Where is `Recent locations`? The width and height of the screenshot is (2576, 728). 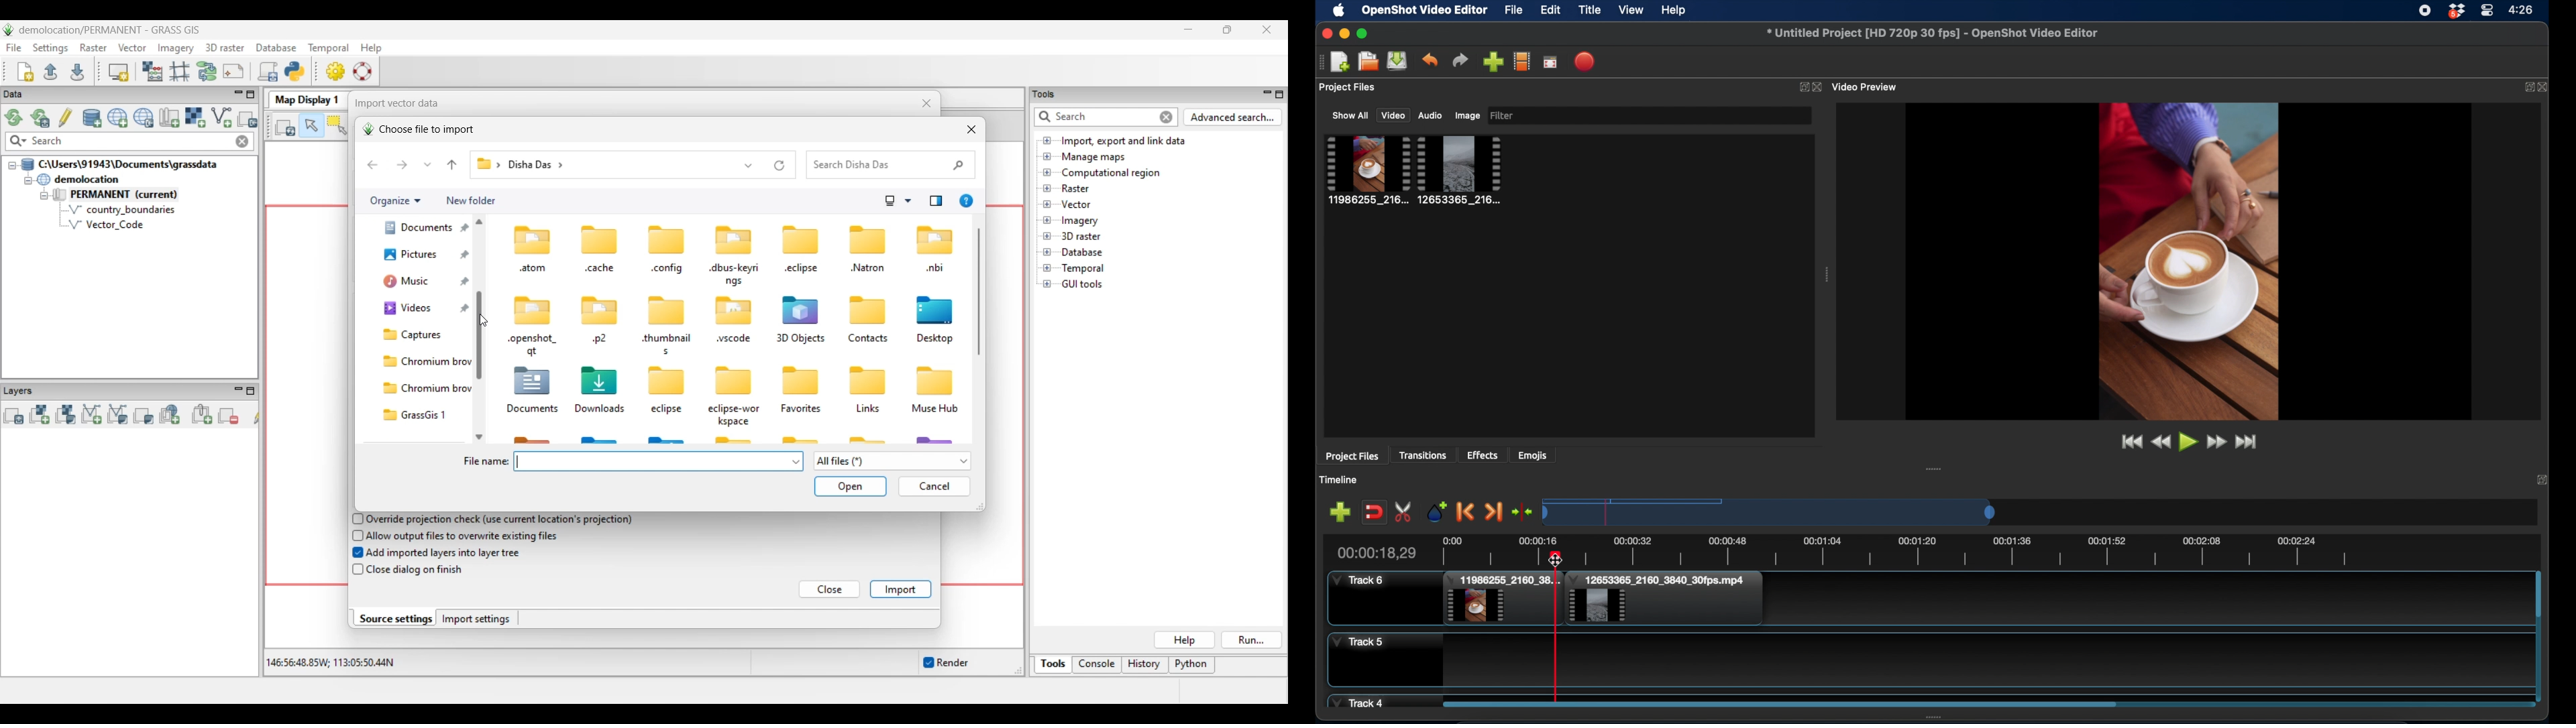
Recent locations is located at coordinates (428, 164).